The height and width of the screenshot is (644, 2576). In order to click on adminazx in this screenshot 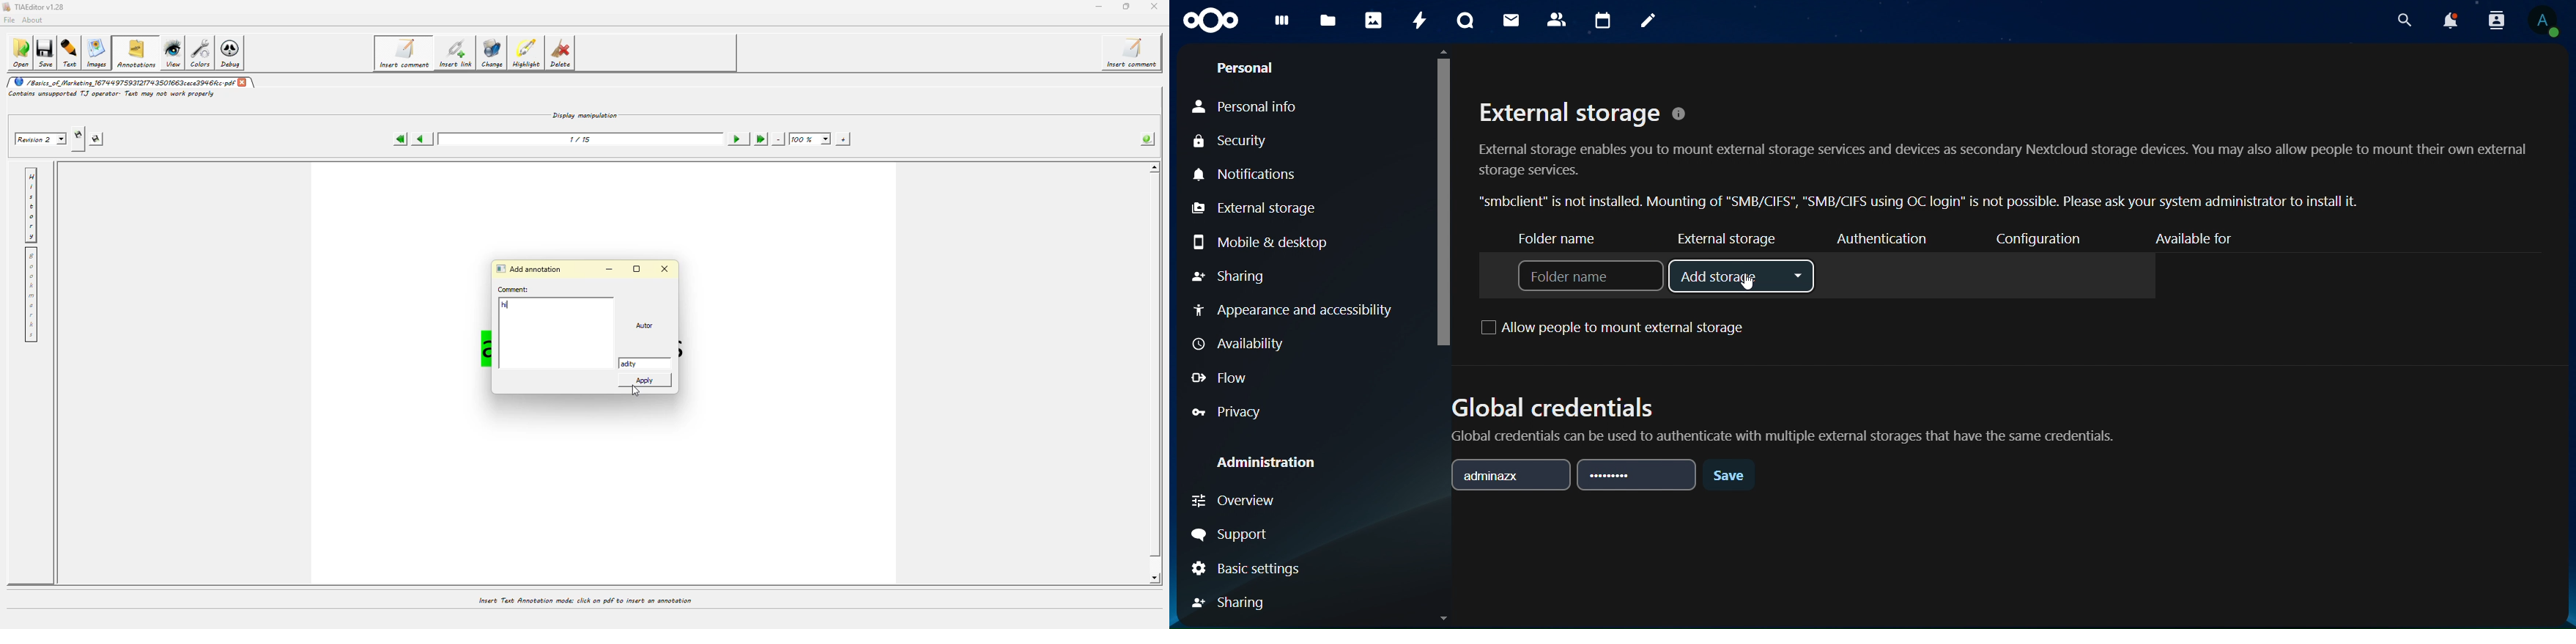, I will do `click(1511, 472)`.